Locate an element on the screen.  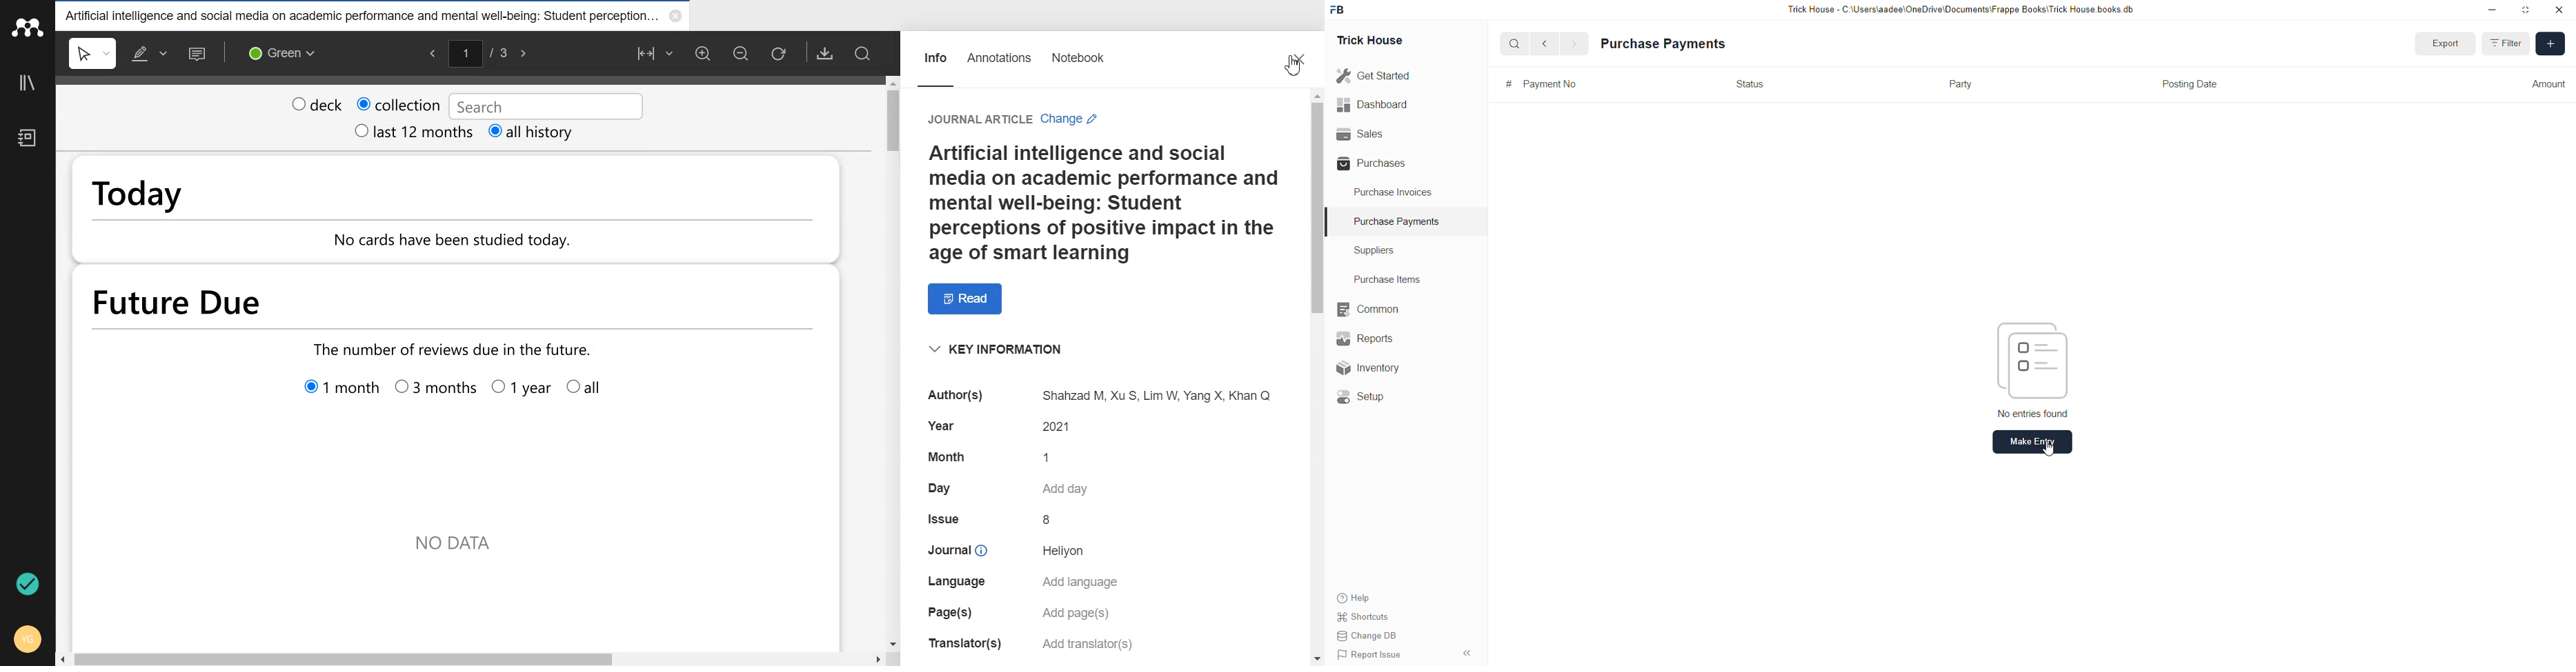
Maximize is located at coordinates (2527, 12).